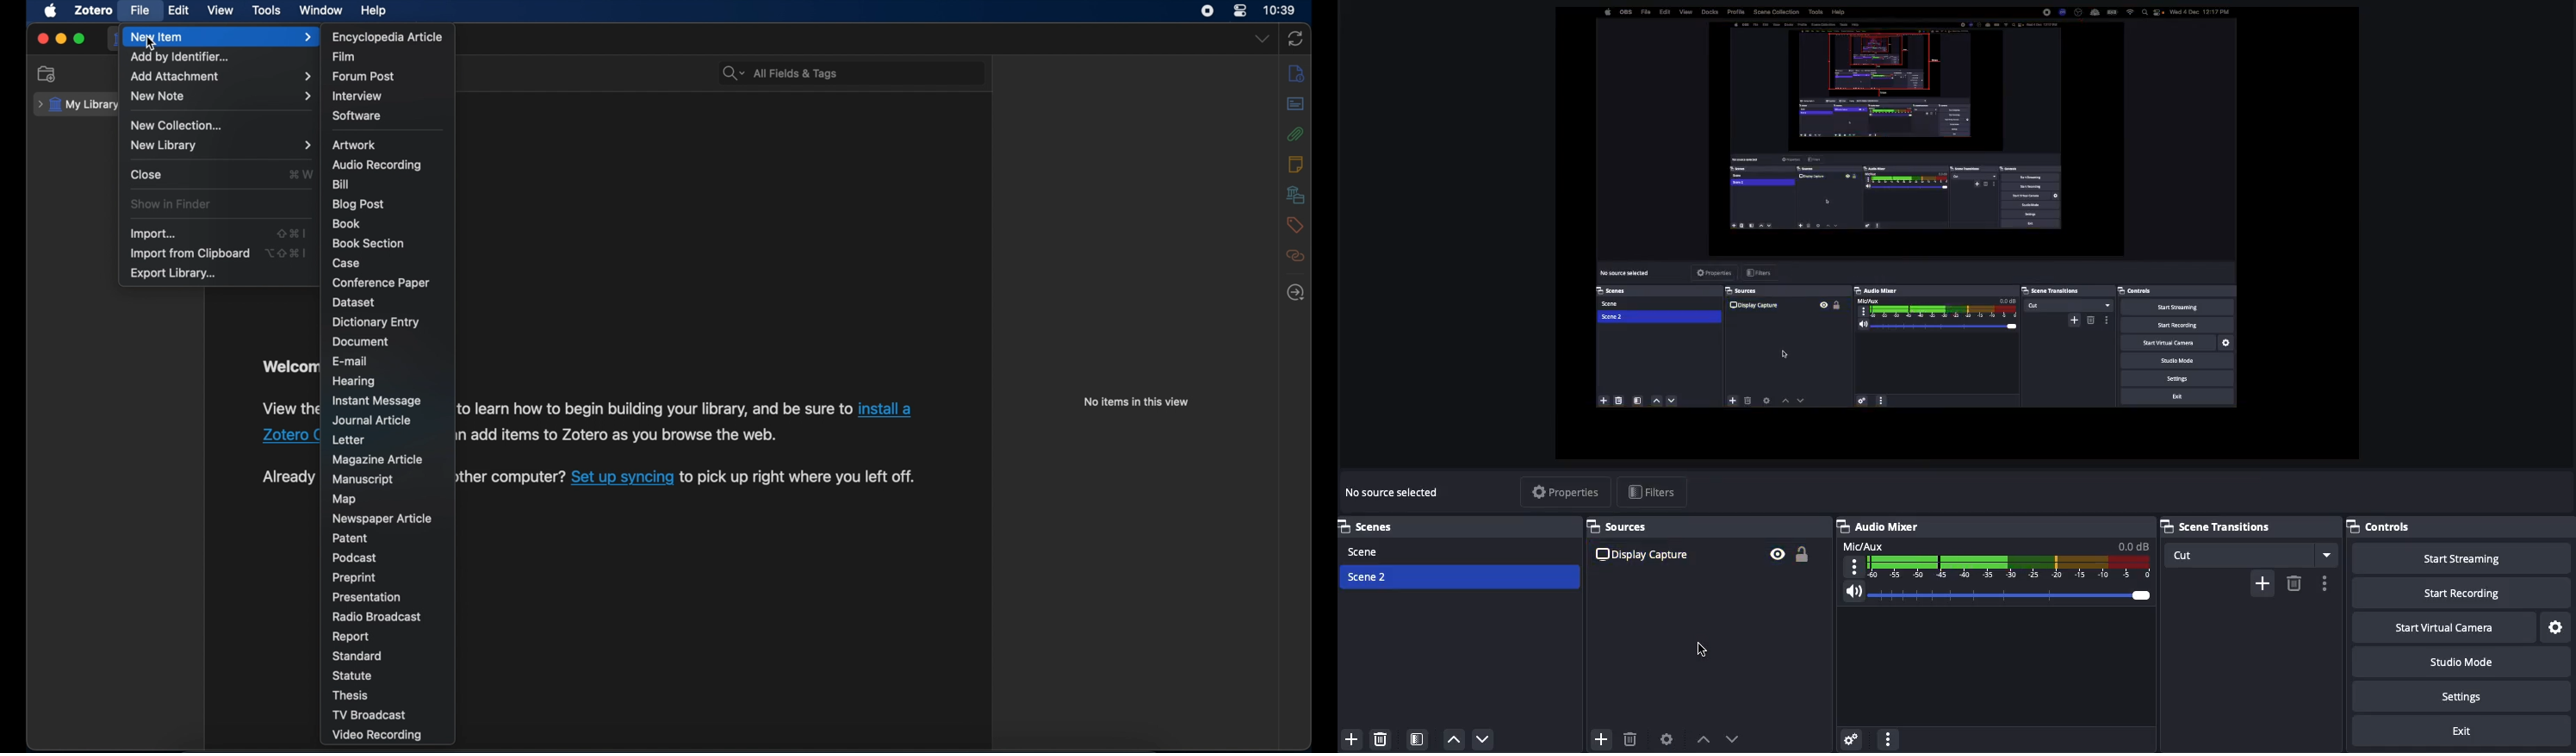 The image size is (2576, 756). Describe the element at coordinates (1667, 739) in the screenshot. I see `Sources preference` at that location.